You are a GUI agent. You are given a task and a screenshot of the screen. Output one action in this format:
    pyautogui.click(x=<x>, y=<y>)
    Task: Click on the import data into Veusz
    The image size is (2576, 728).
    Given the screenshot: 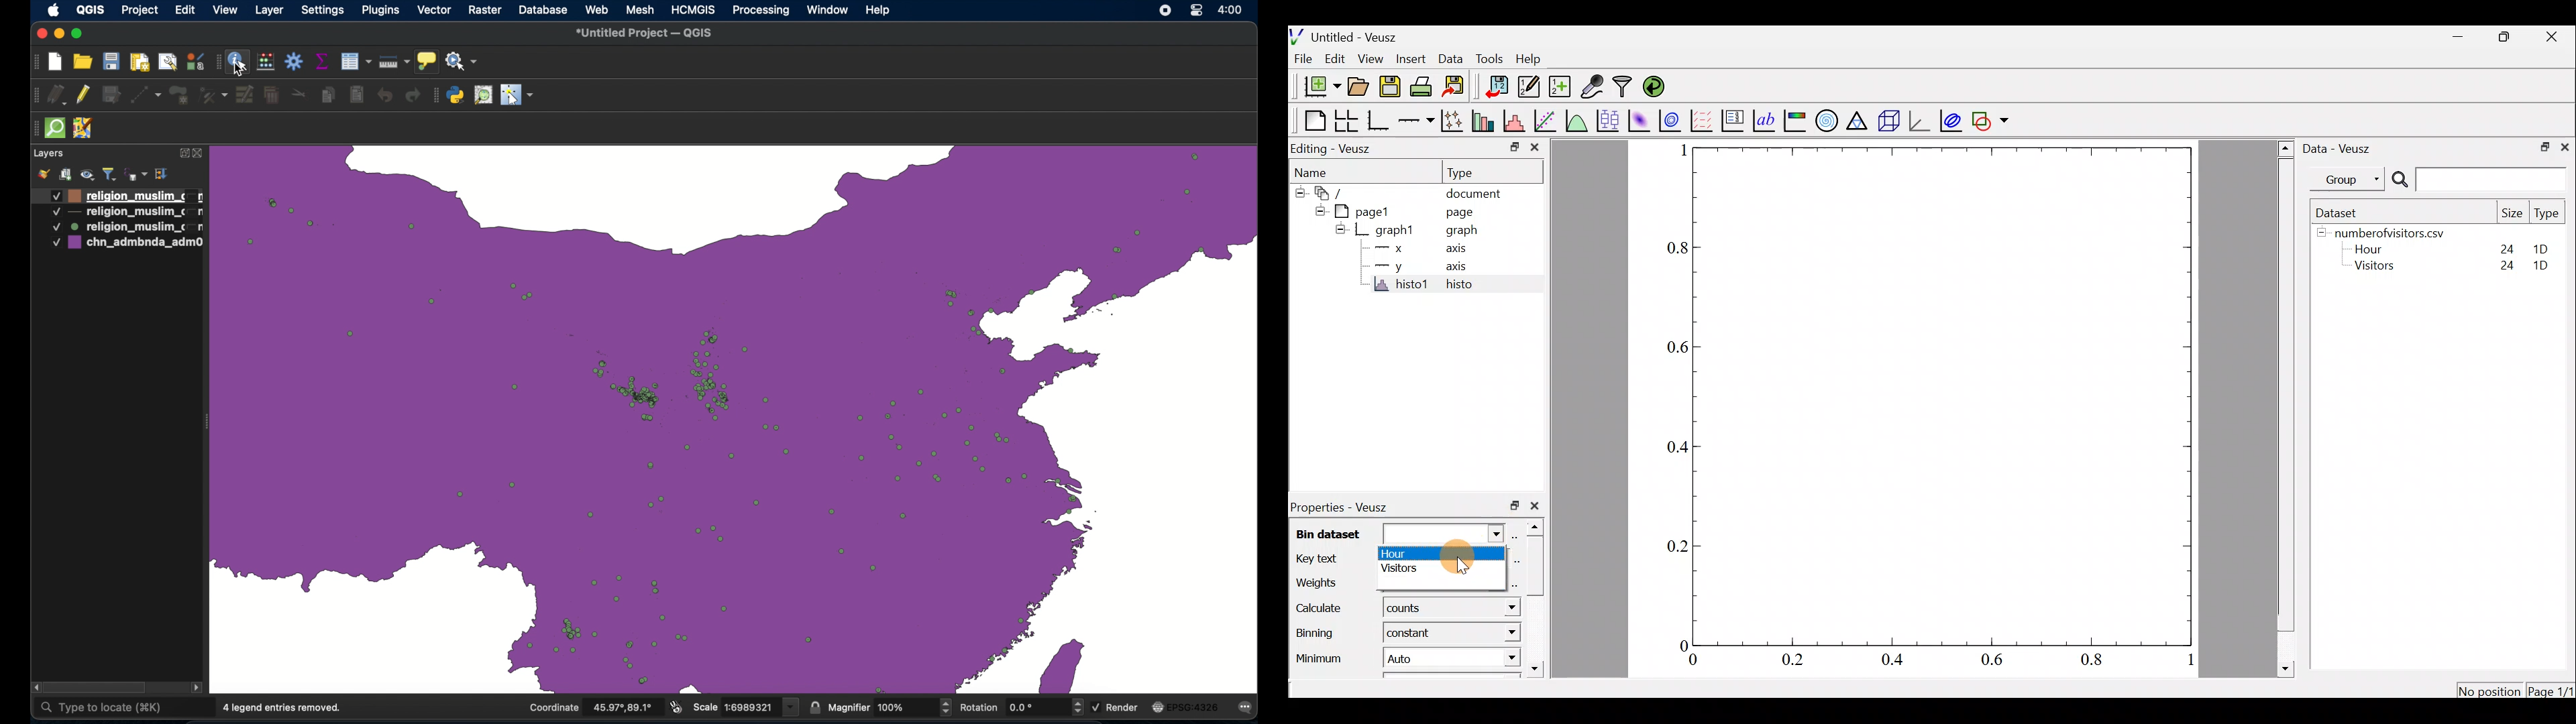 What is the action you would take?
    pyautogui.click(x=1493, y=86)
    